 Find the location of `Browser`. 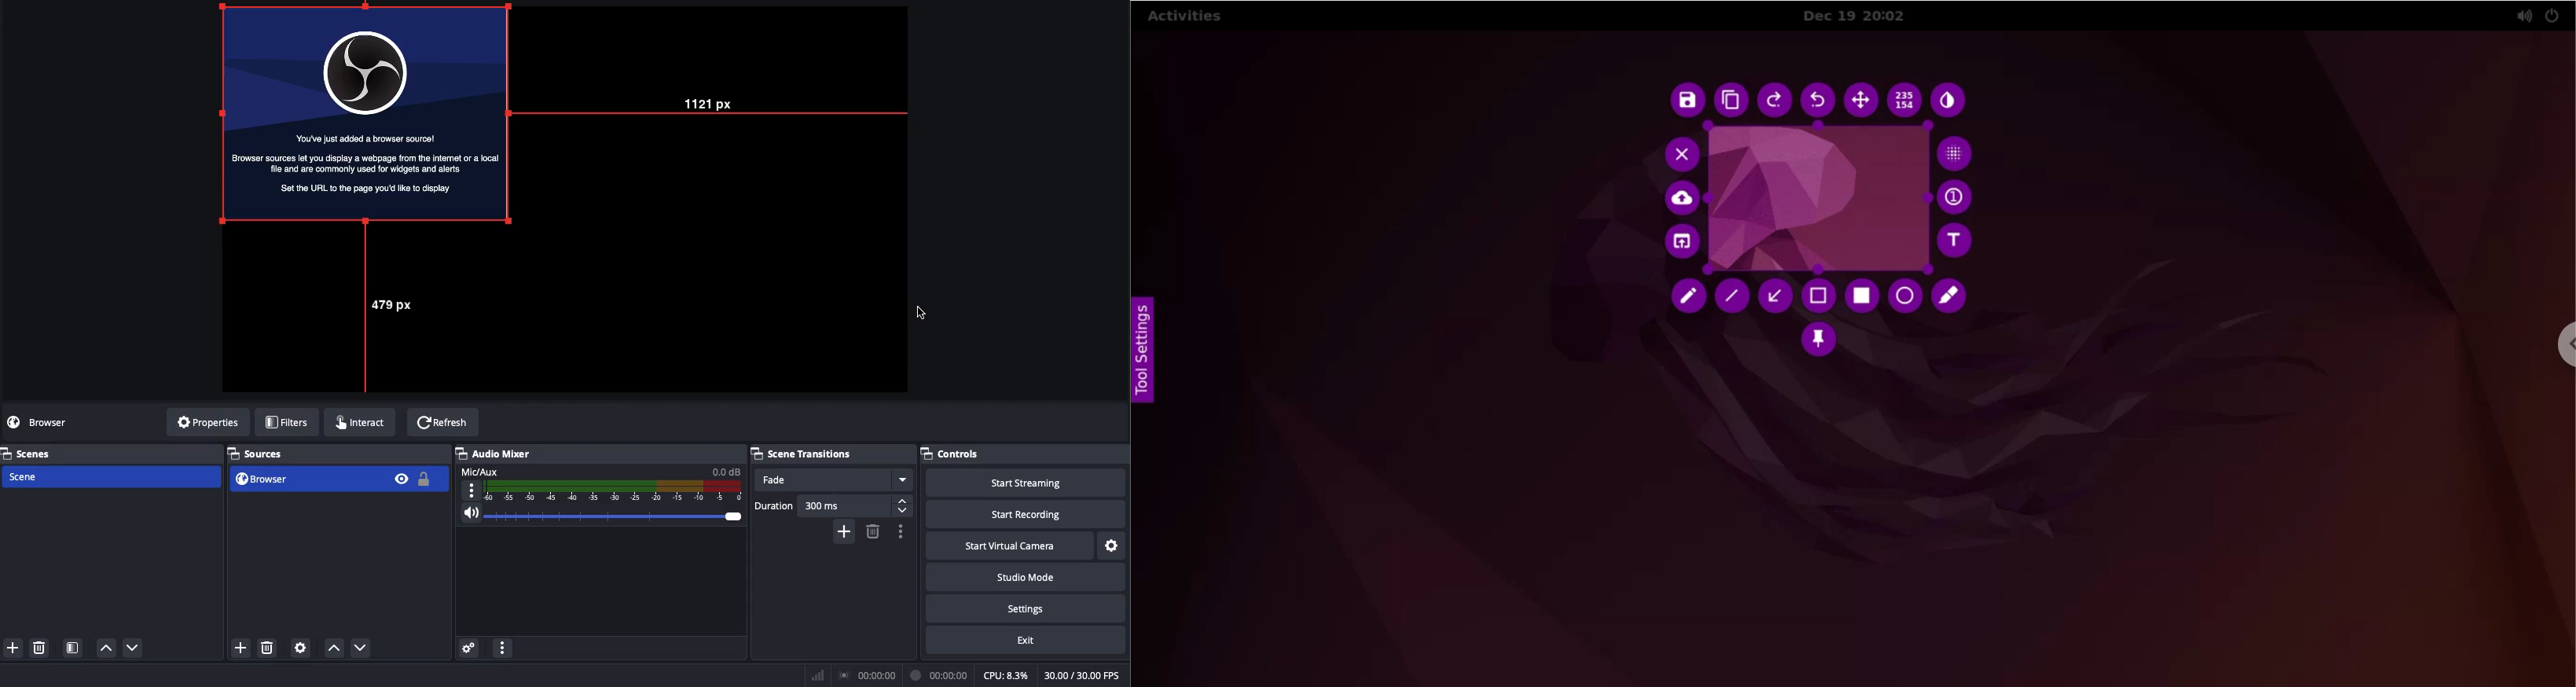

Browser is located at coordinates (50, 423).